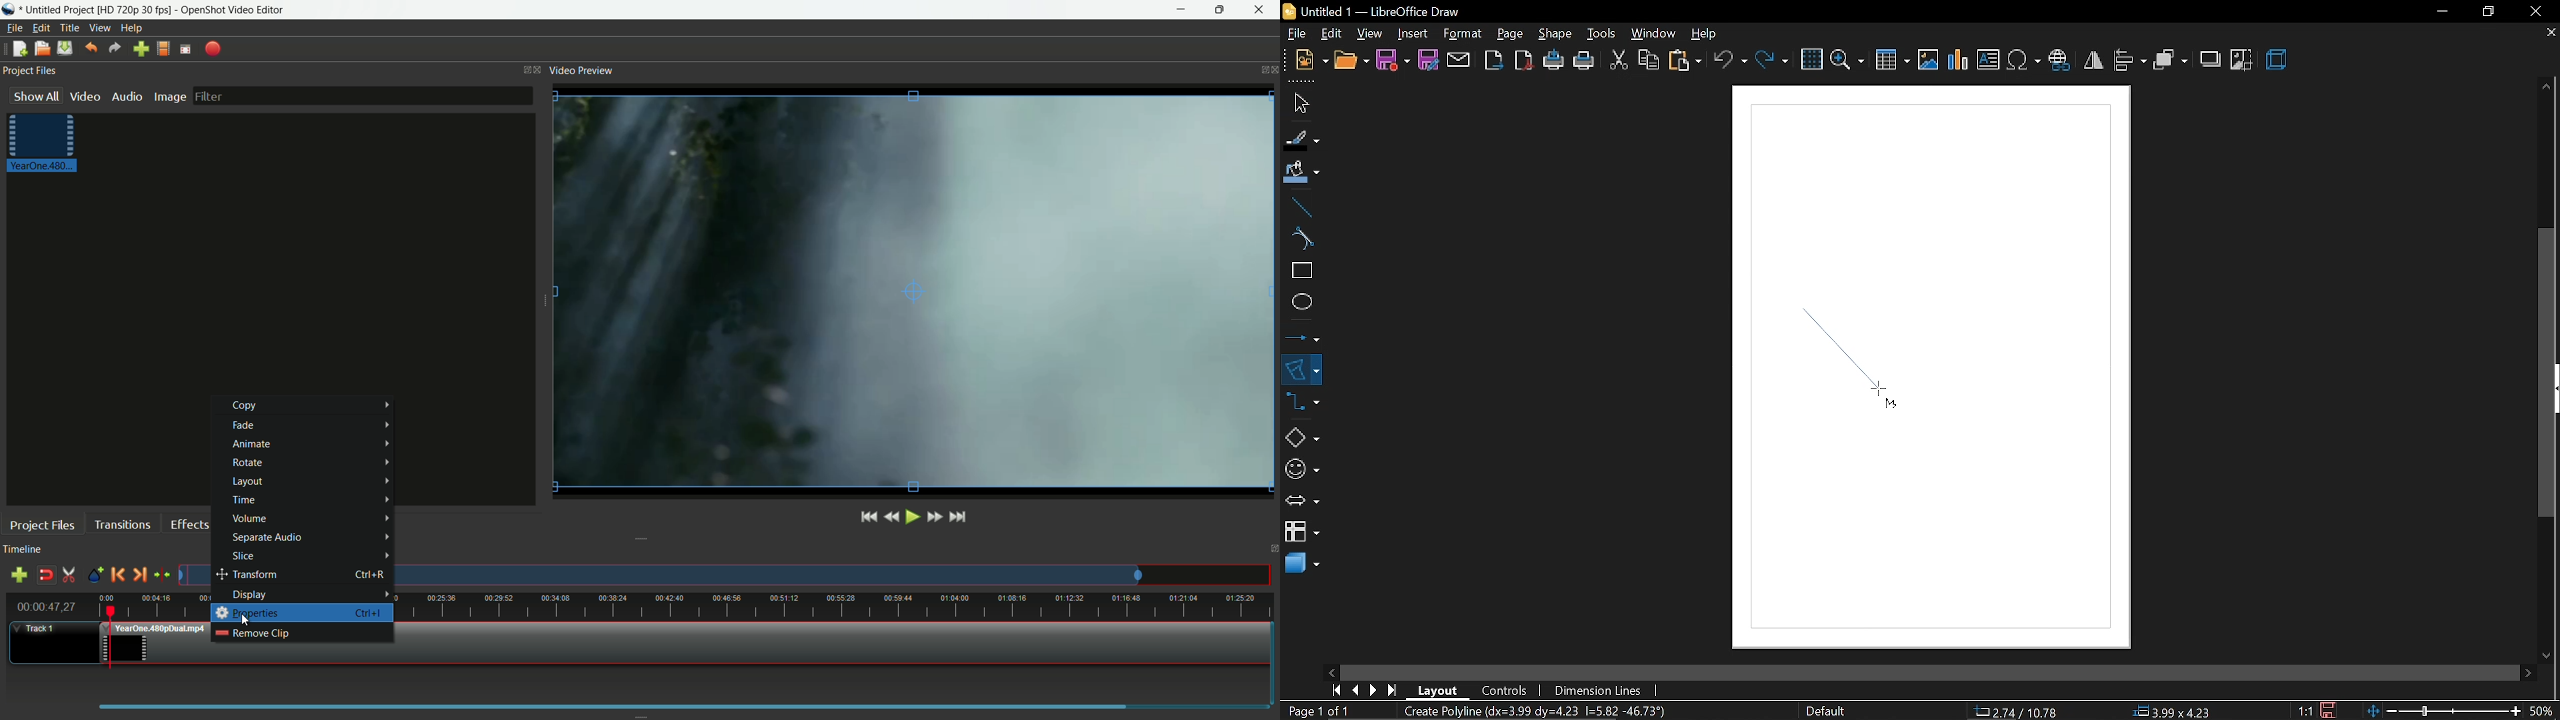  Describe the element at coordinates (1299, 172) in the screenshot. I see `fill color` at that location.